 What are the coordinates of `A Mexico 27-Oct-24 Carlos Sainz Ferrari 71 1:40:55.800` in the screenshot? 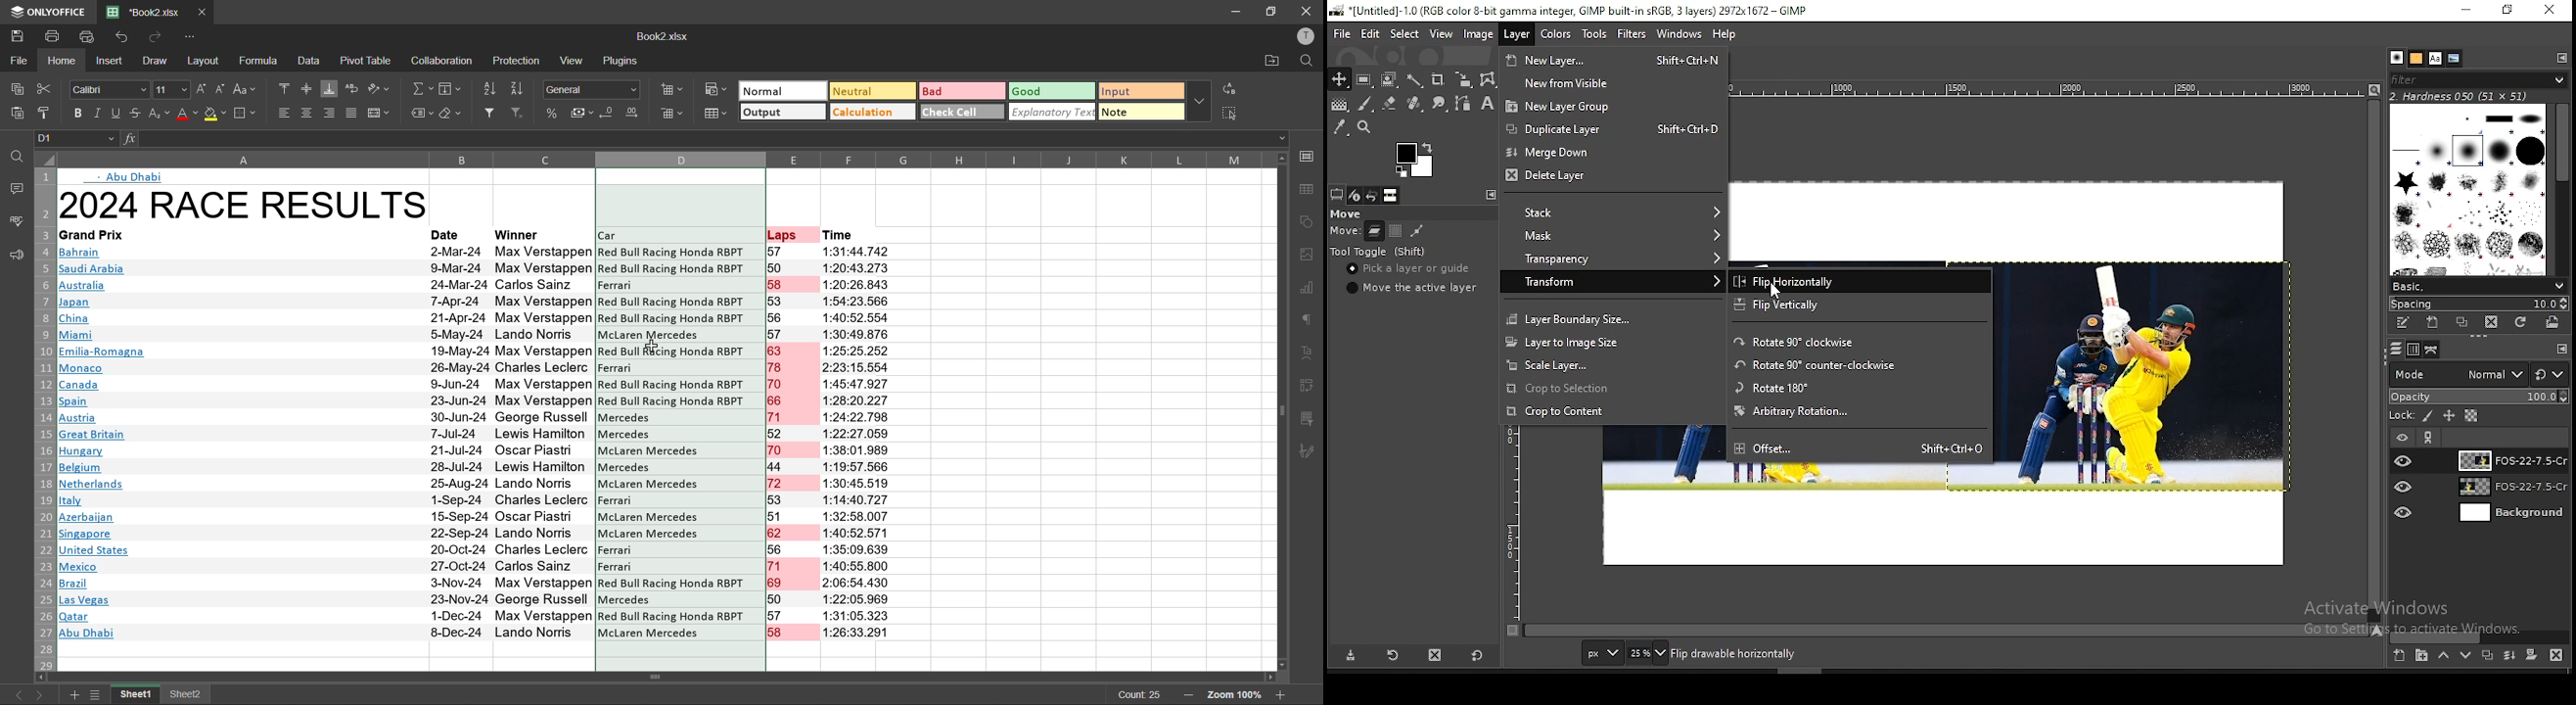 It's located at (475, 567).